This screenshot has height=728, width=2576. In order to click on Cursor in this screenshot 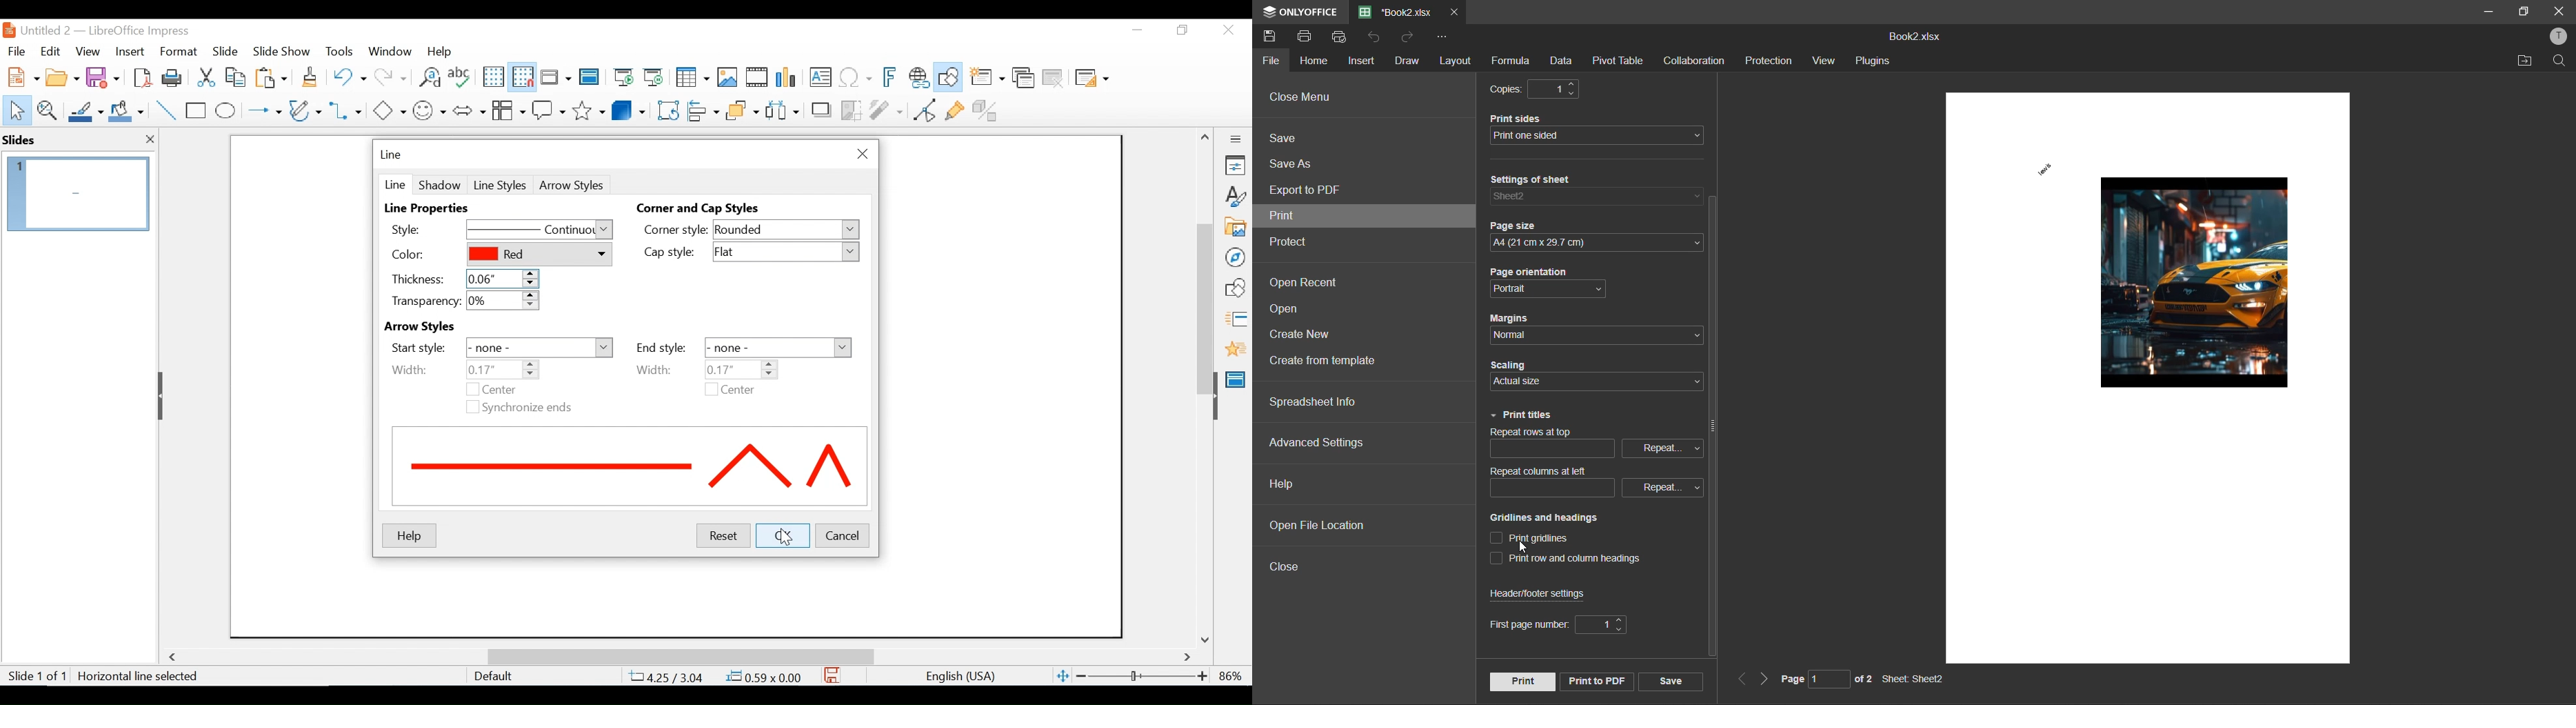, I will do `click(788, 537)`.